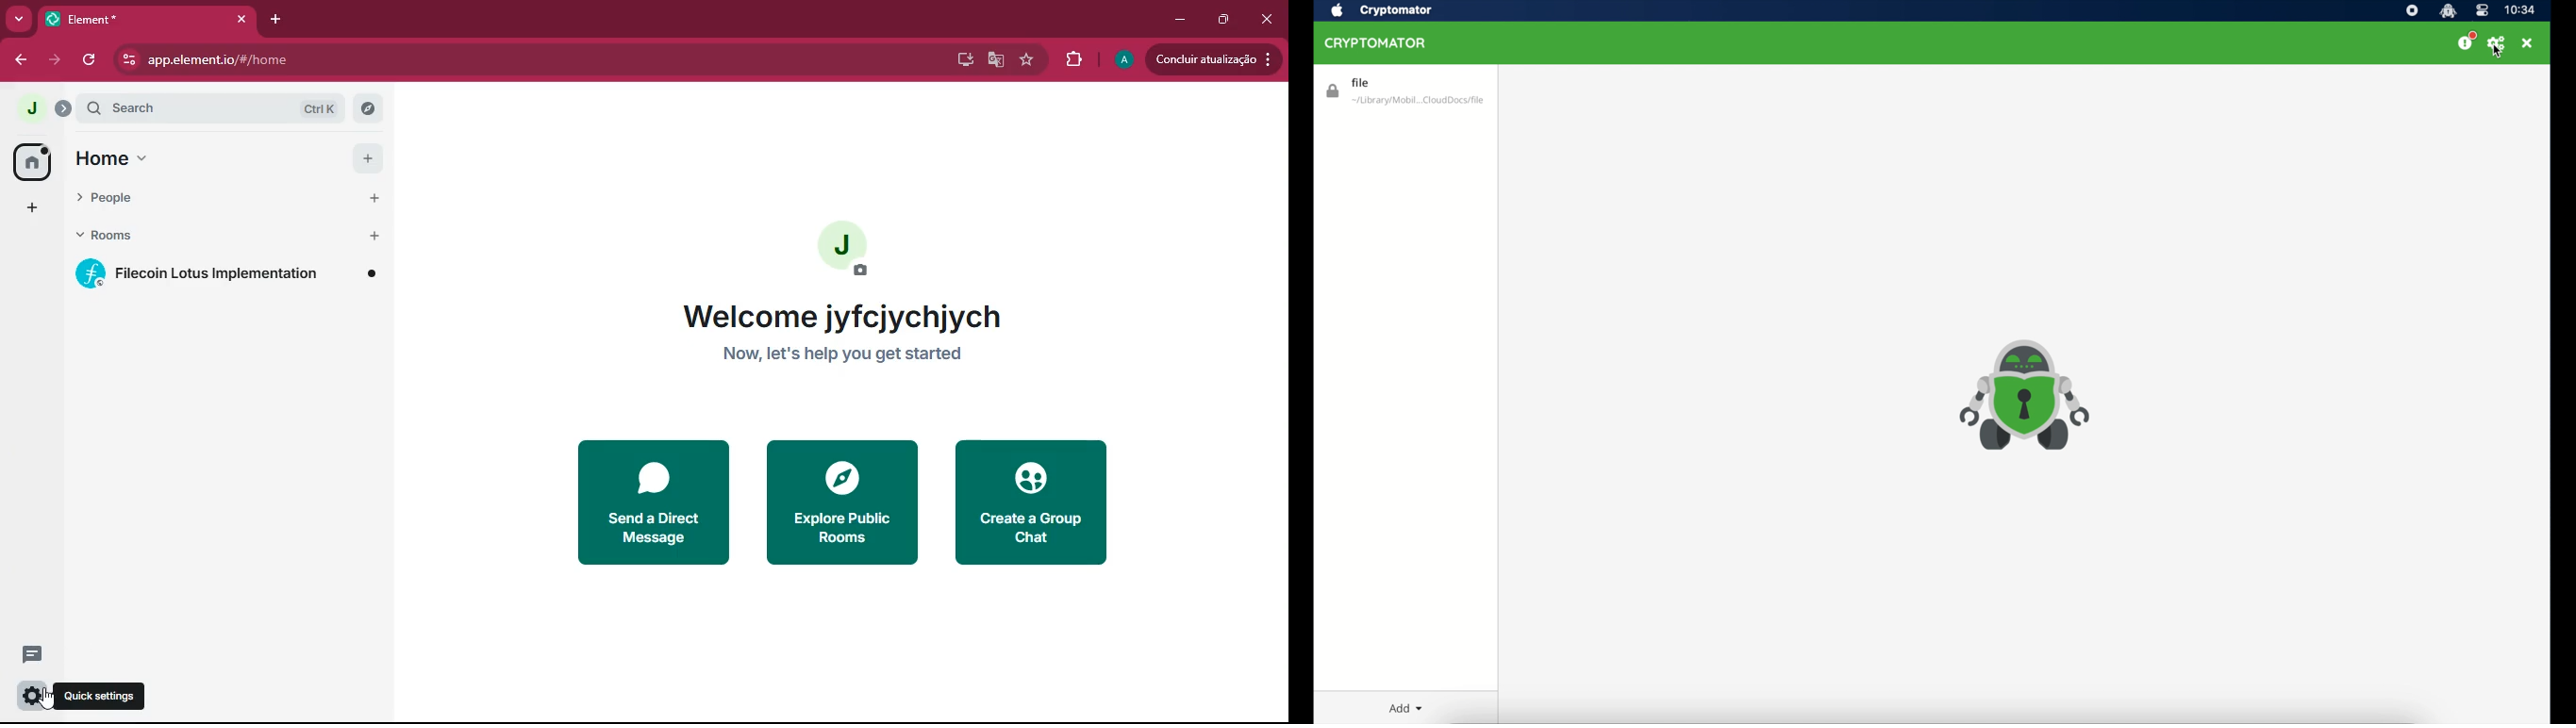  I want to click on profile picture, so click(849, 249).